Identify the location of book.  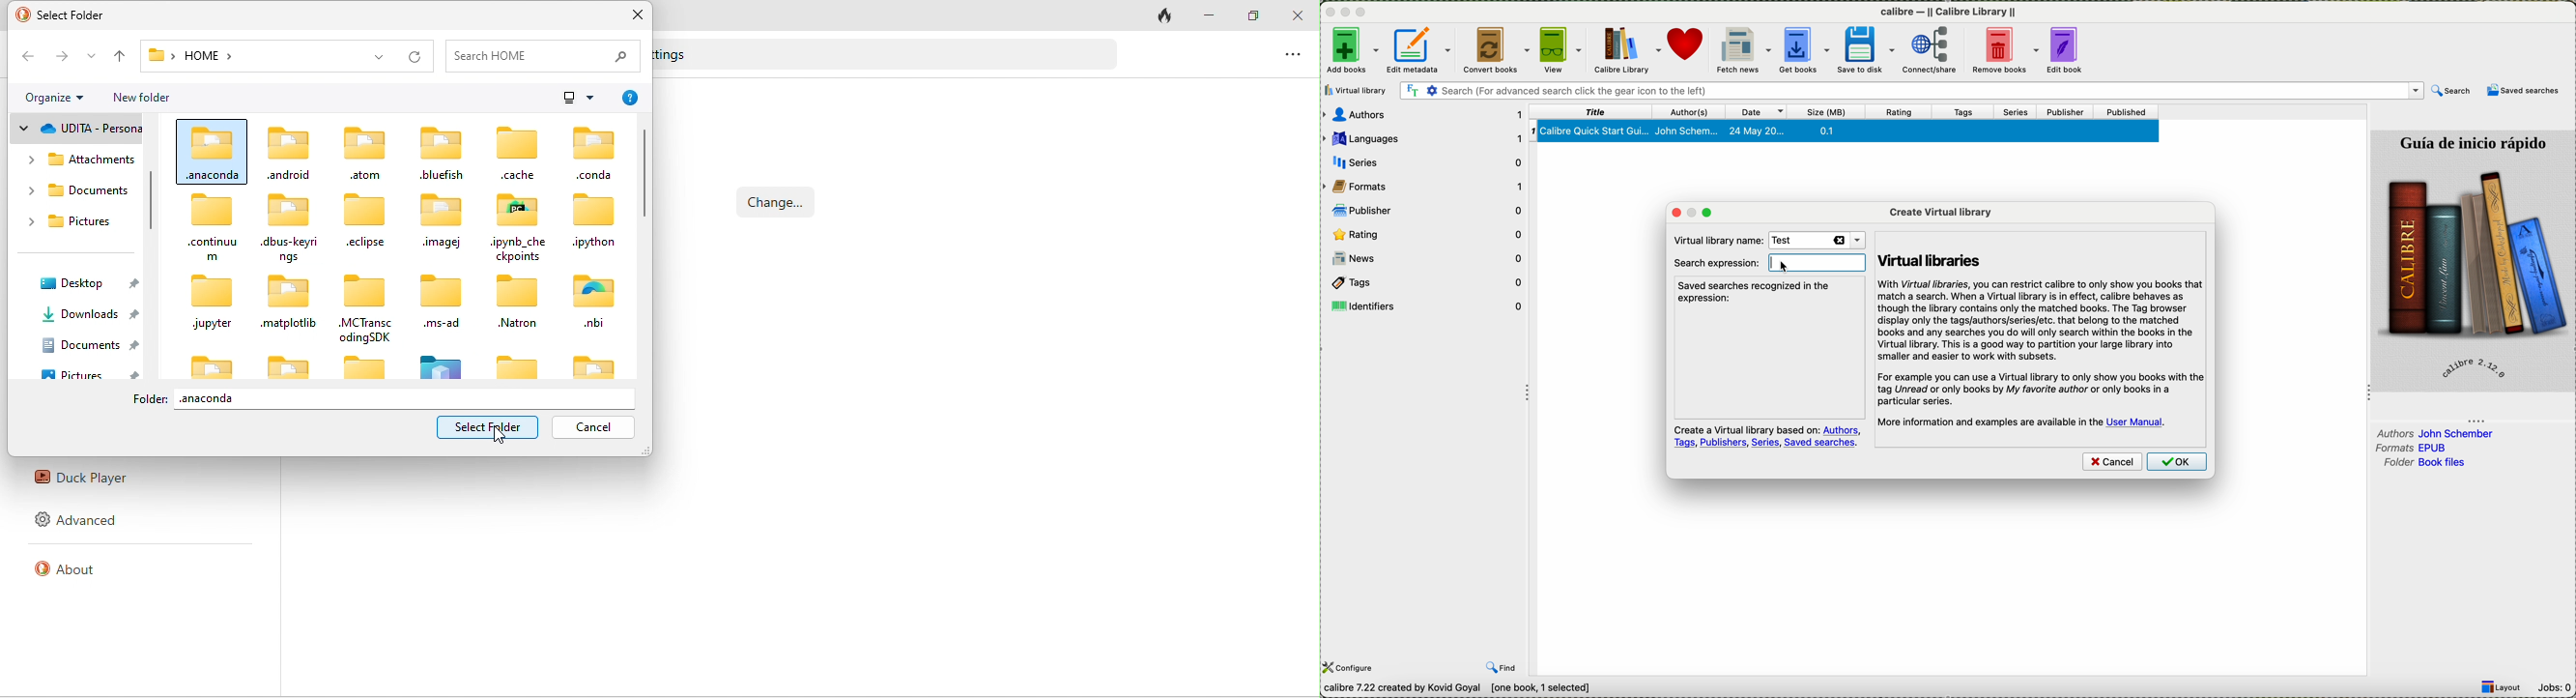
(1846, 132).